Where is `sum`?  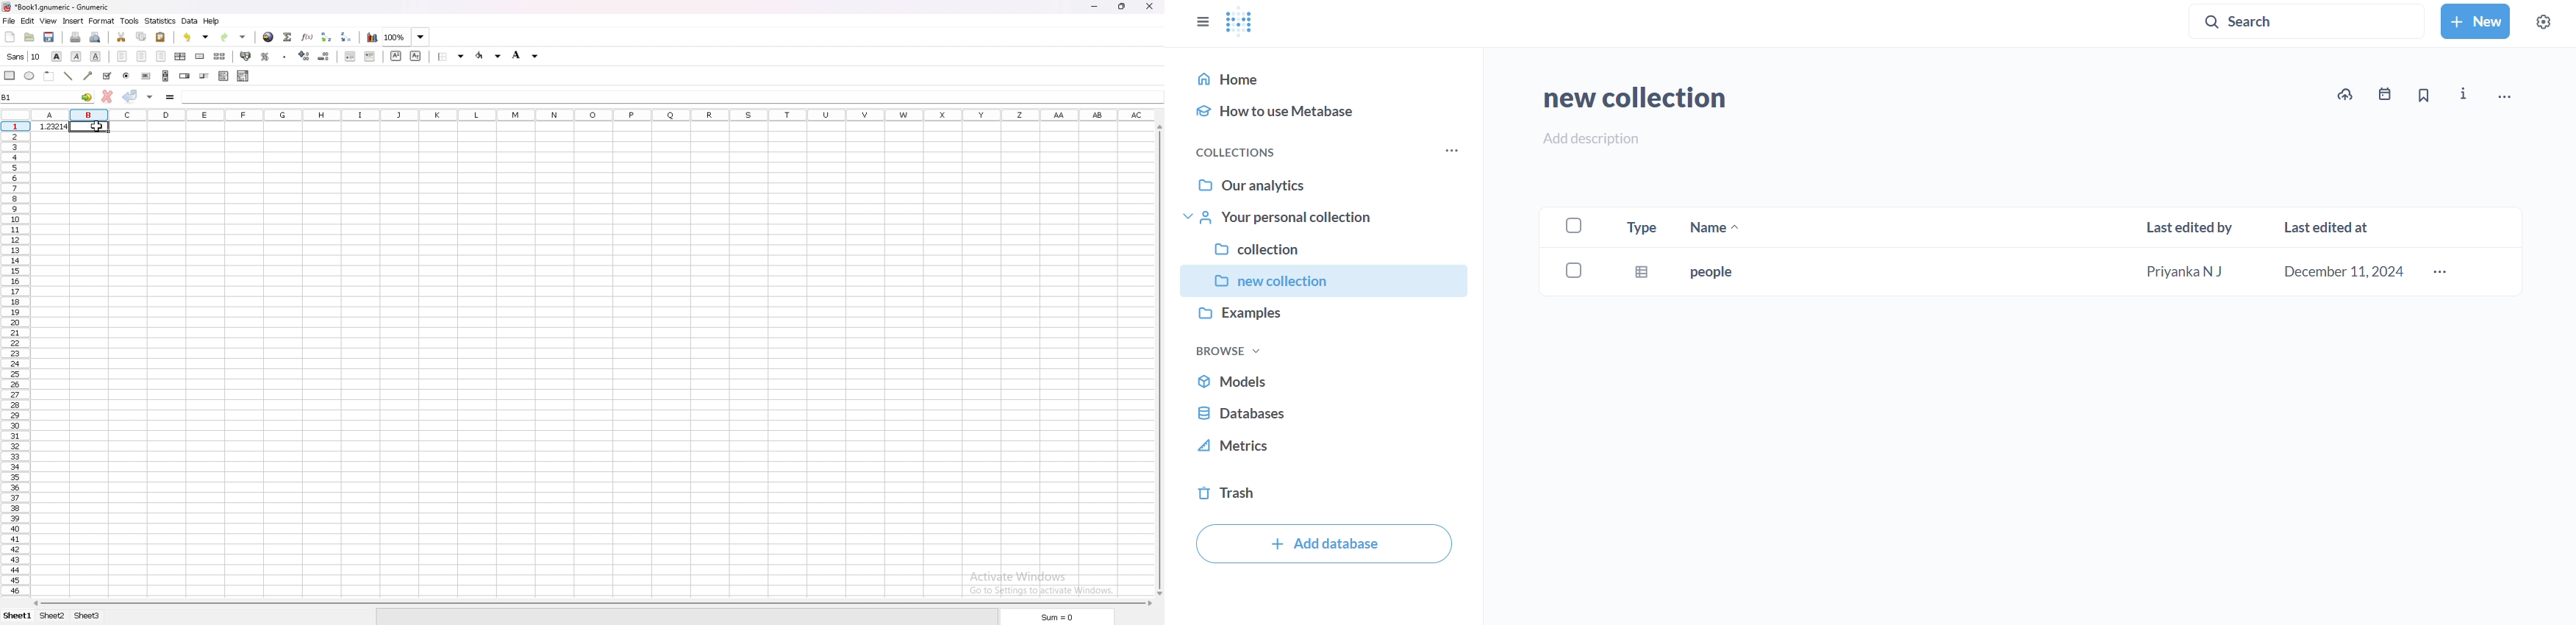 sum is located at coordinates (1056, 616).